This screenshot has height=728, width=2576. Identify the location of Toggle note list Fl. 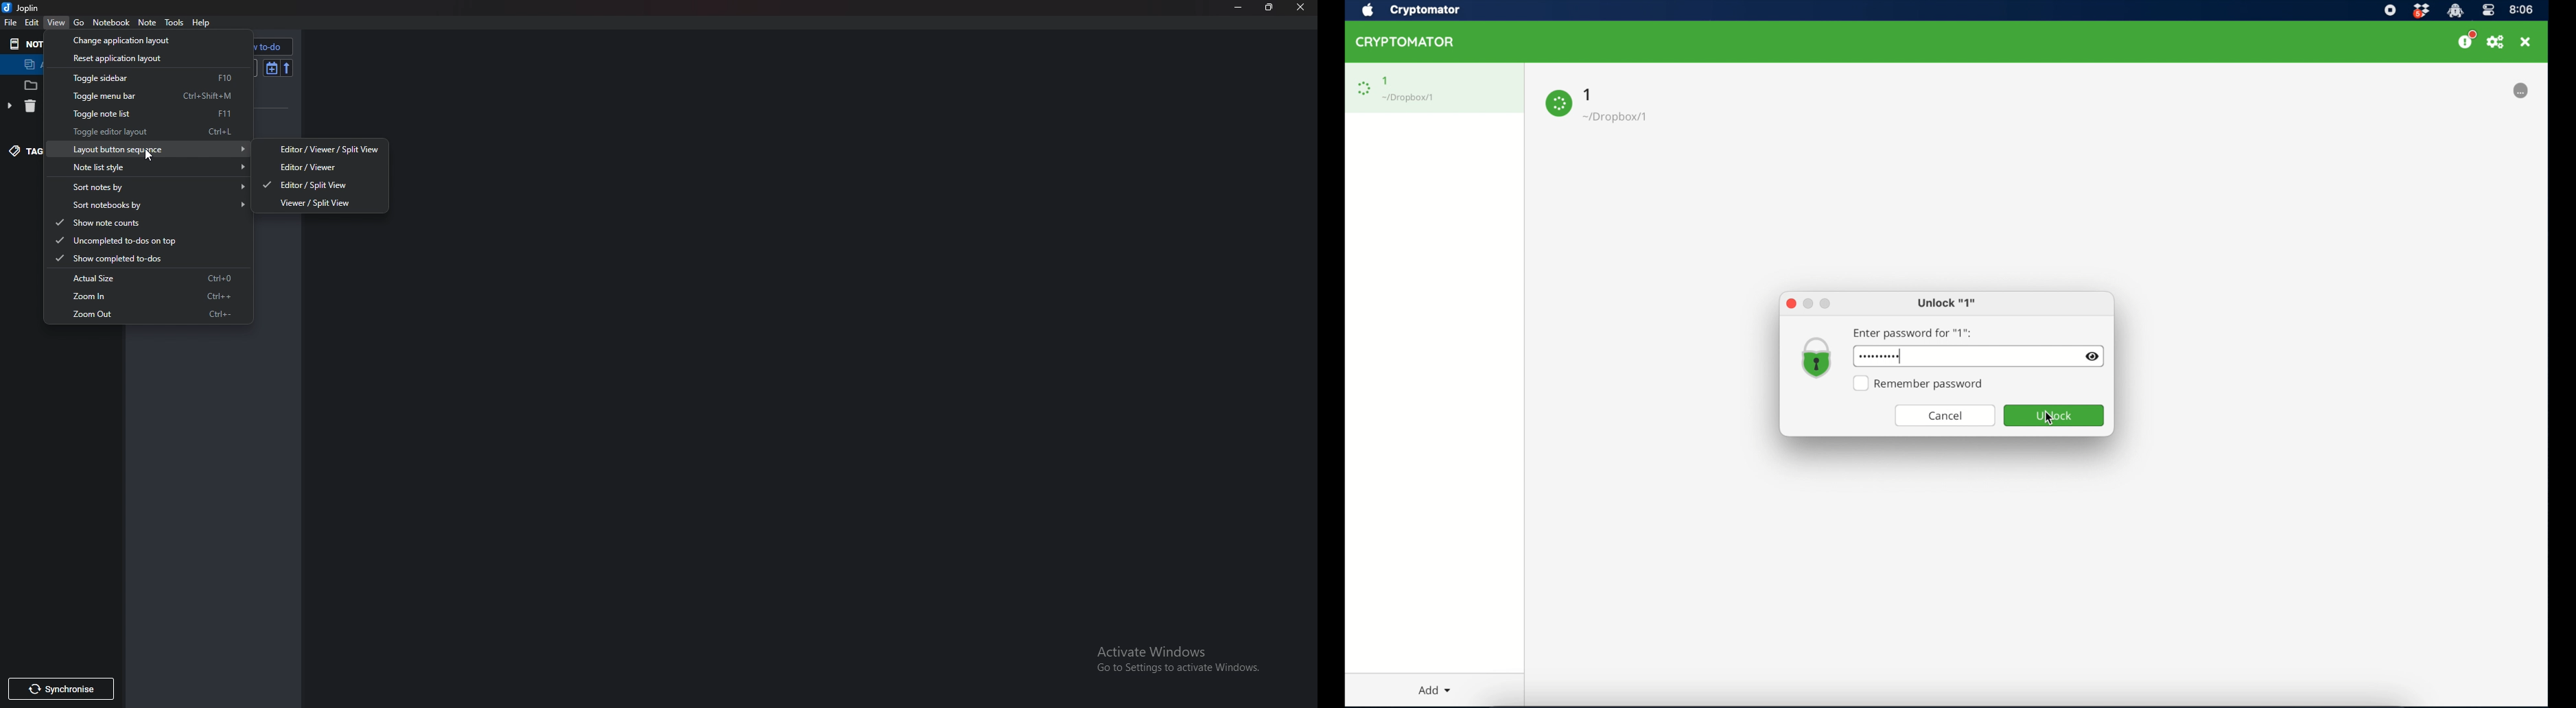
(143, 114).